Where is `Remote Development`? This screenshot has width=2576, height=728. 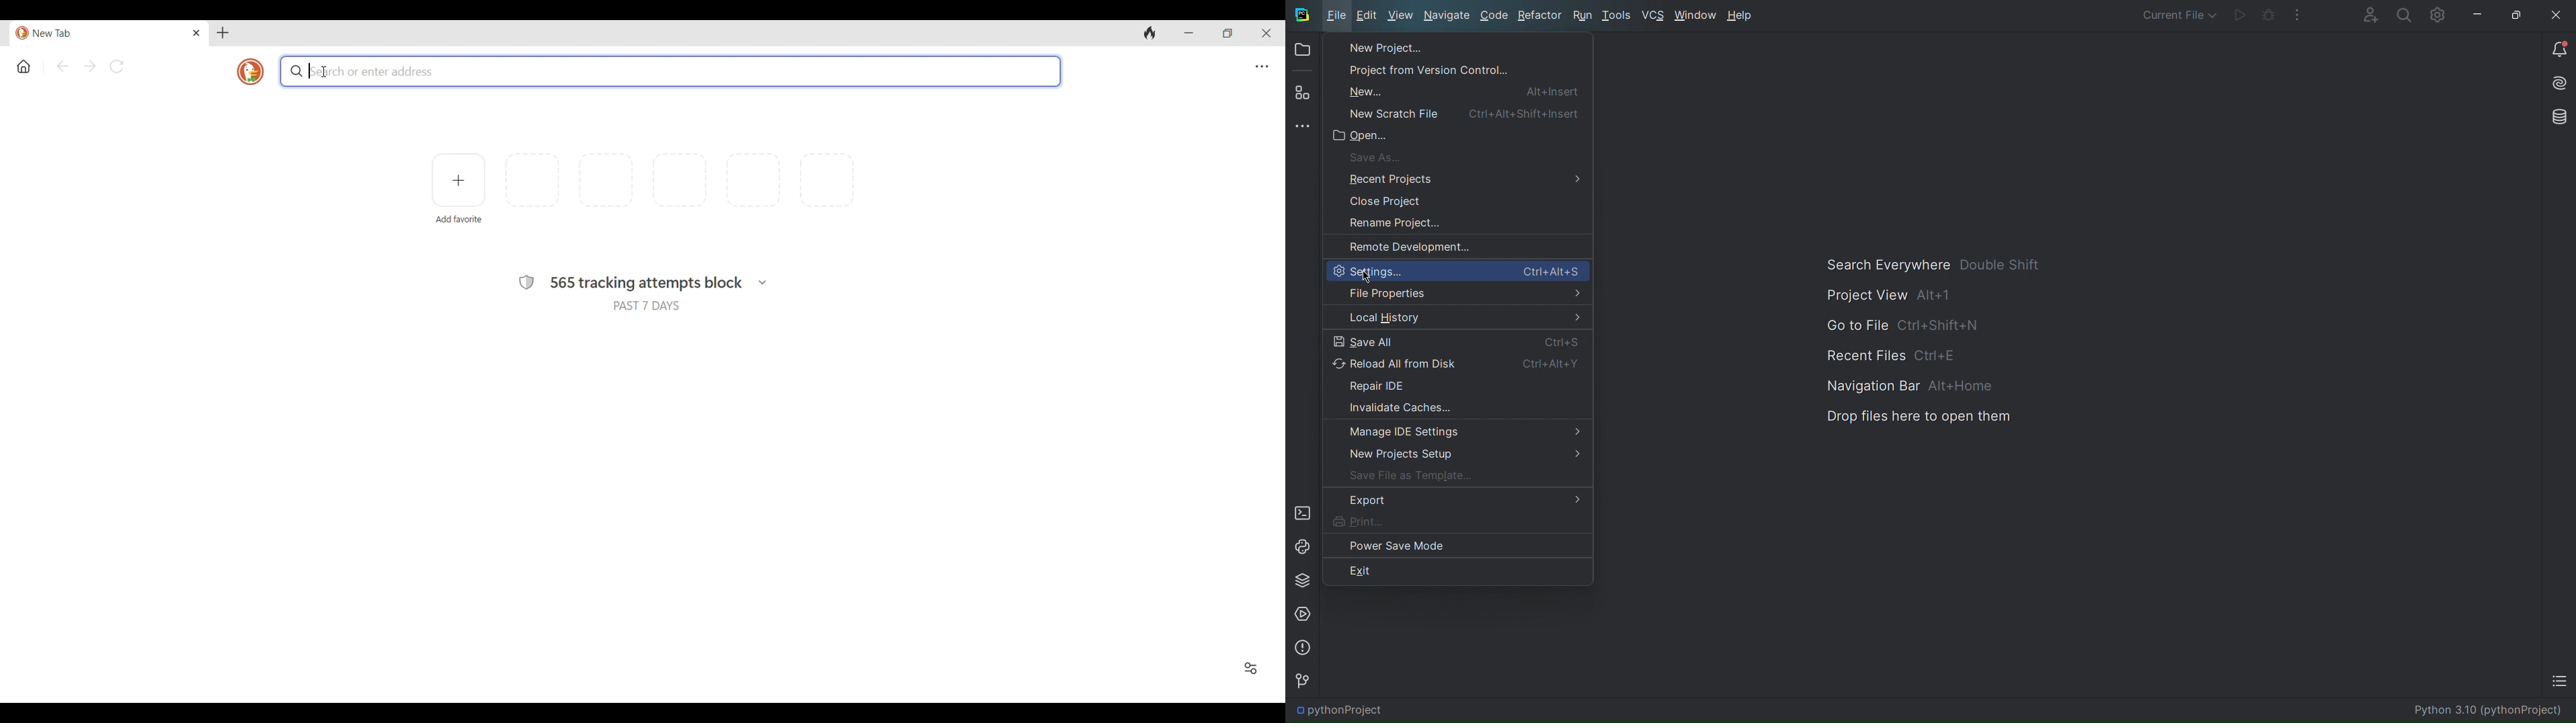 Remote Development is located at coordinates (1400, 247).